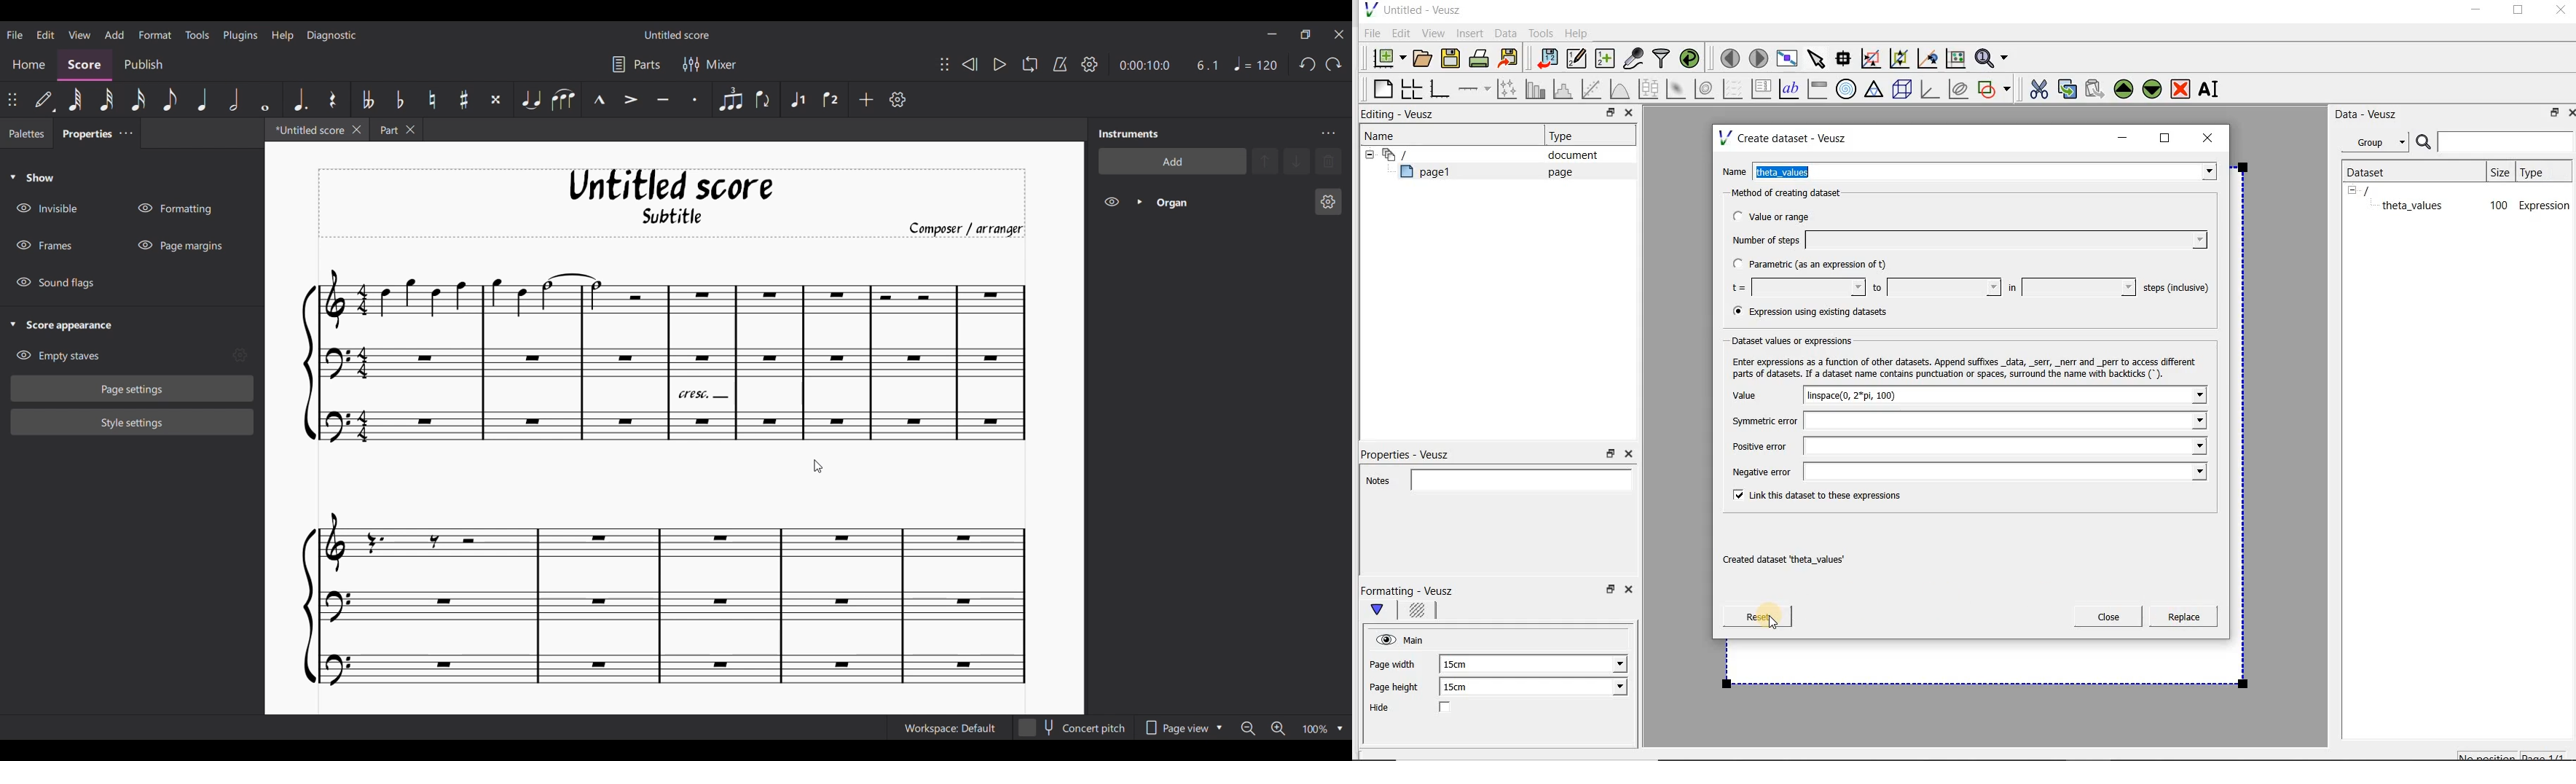 The height and width of the screenshot is (784, 2576). What do you see at coordinates (2559, 12) in the screenshot?
I see `Close` at bounding box center [2559, 12].